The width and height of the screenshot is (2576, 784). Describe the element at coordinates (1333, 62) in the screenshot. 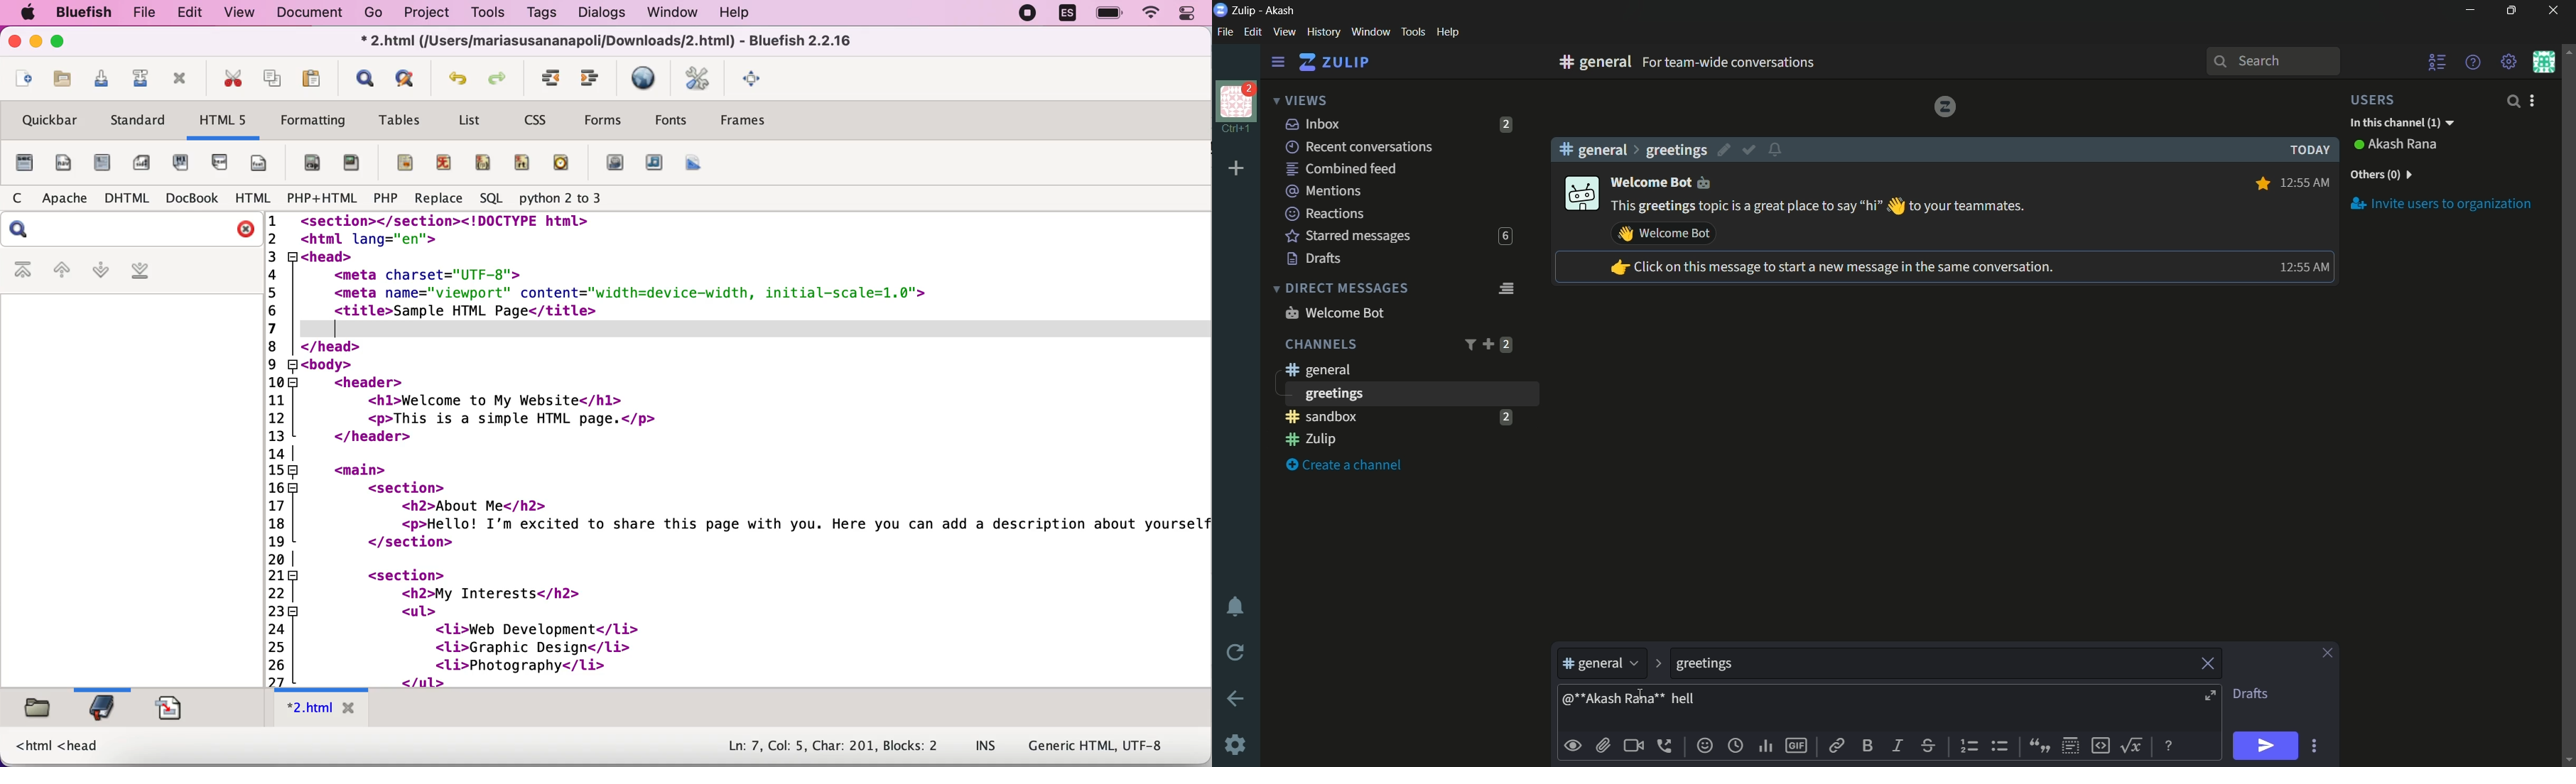

I see `zulip` at that location.